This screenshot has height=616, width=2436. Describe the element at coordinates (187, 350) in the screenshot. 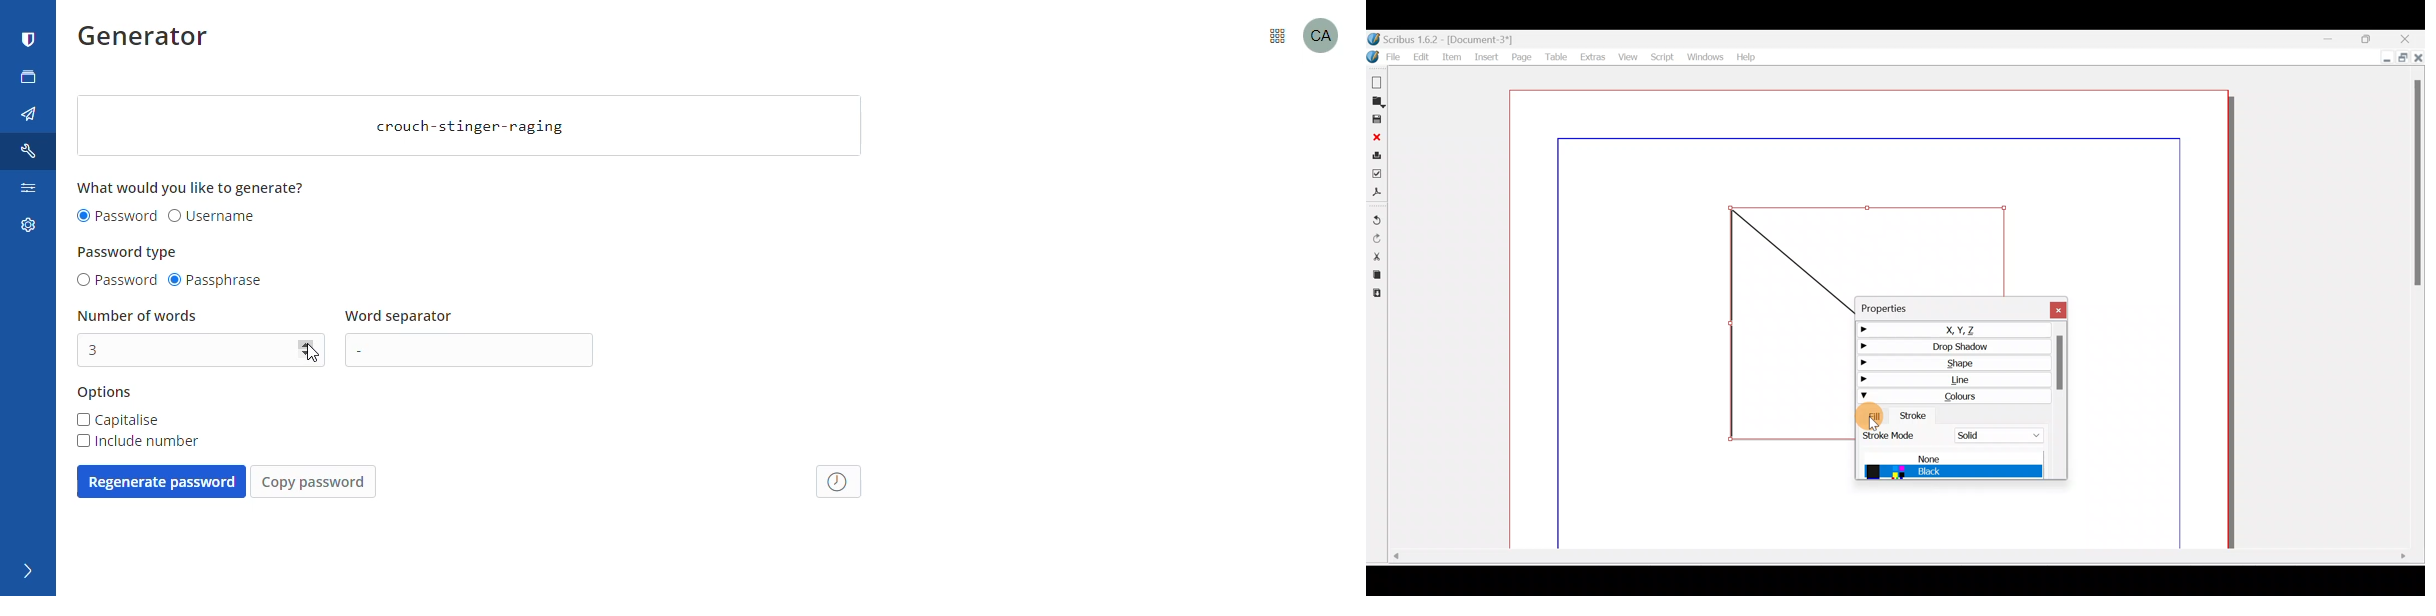

I see `number of words textbox` at that location.